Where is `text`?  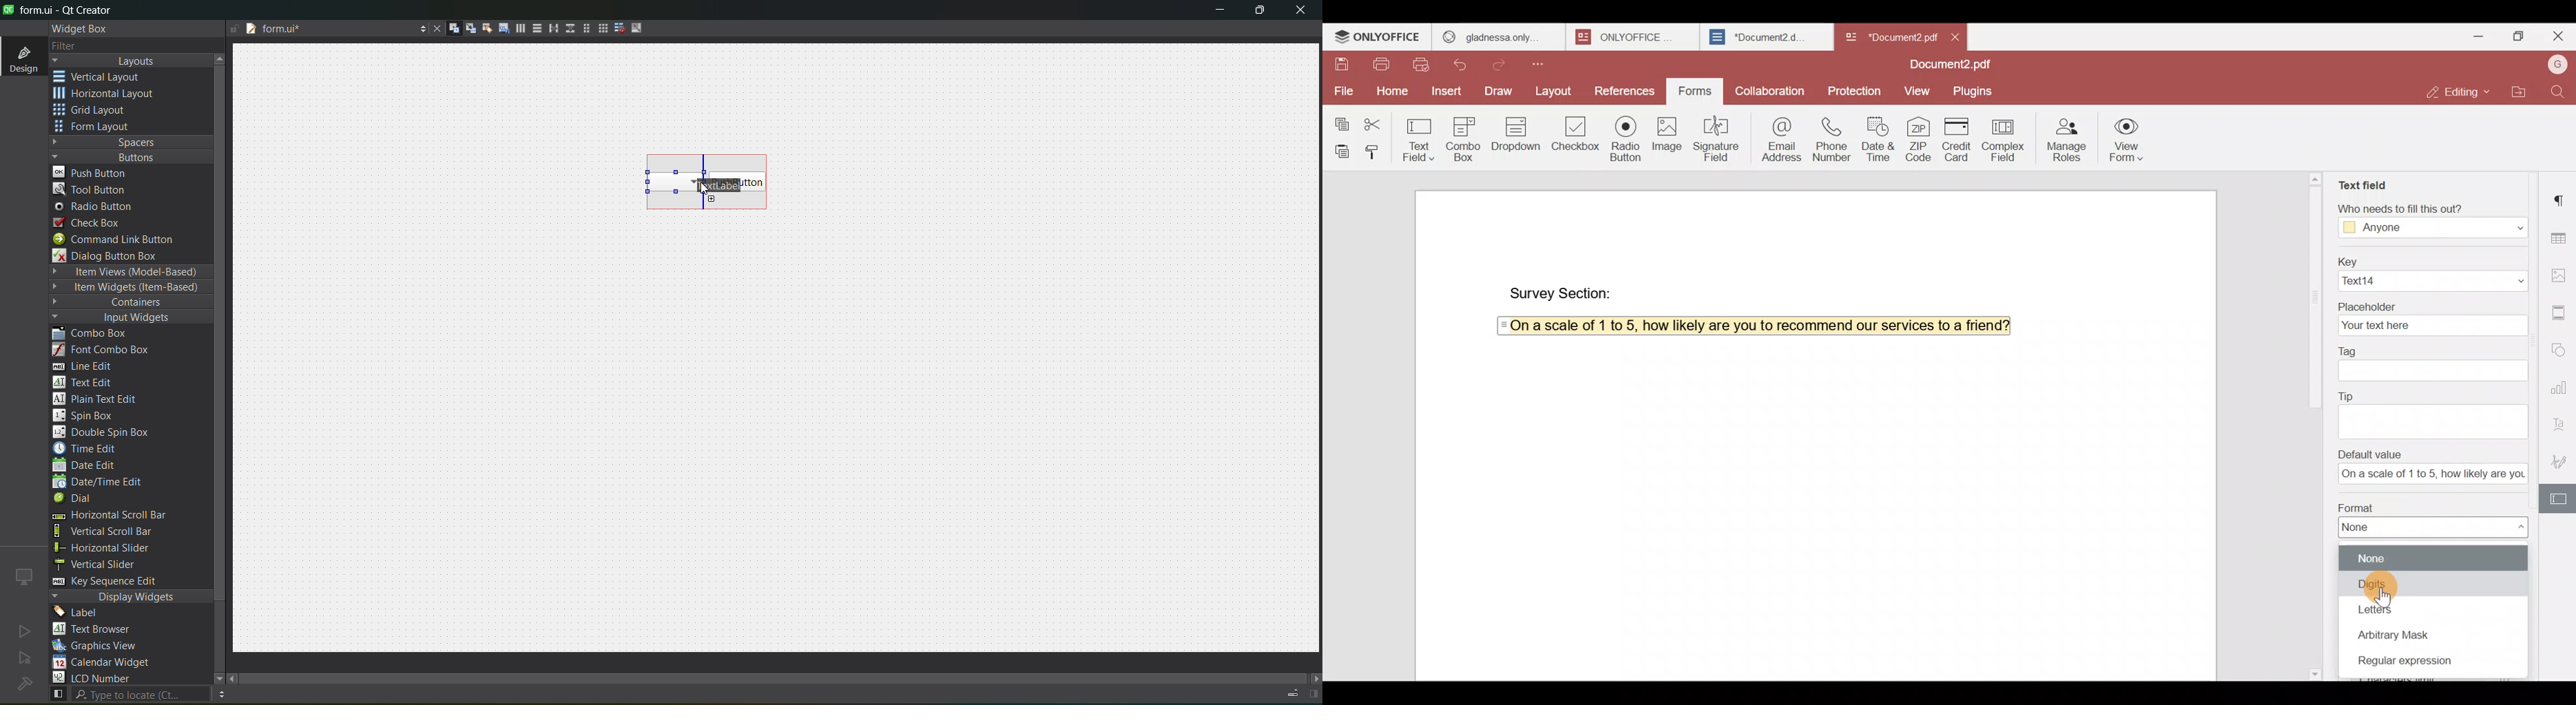 text is located at coordinates (100, 630).